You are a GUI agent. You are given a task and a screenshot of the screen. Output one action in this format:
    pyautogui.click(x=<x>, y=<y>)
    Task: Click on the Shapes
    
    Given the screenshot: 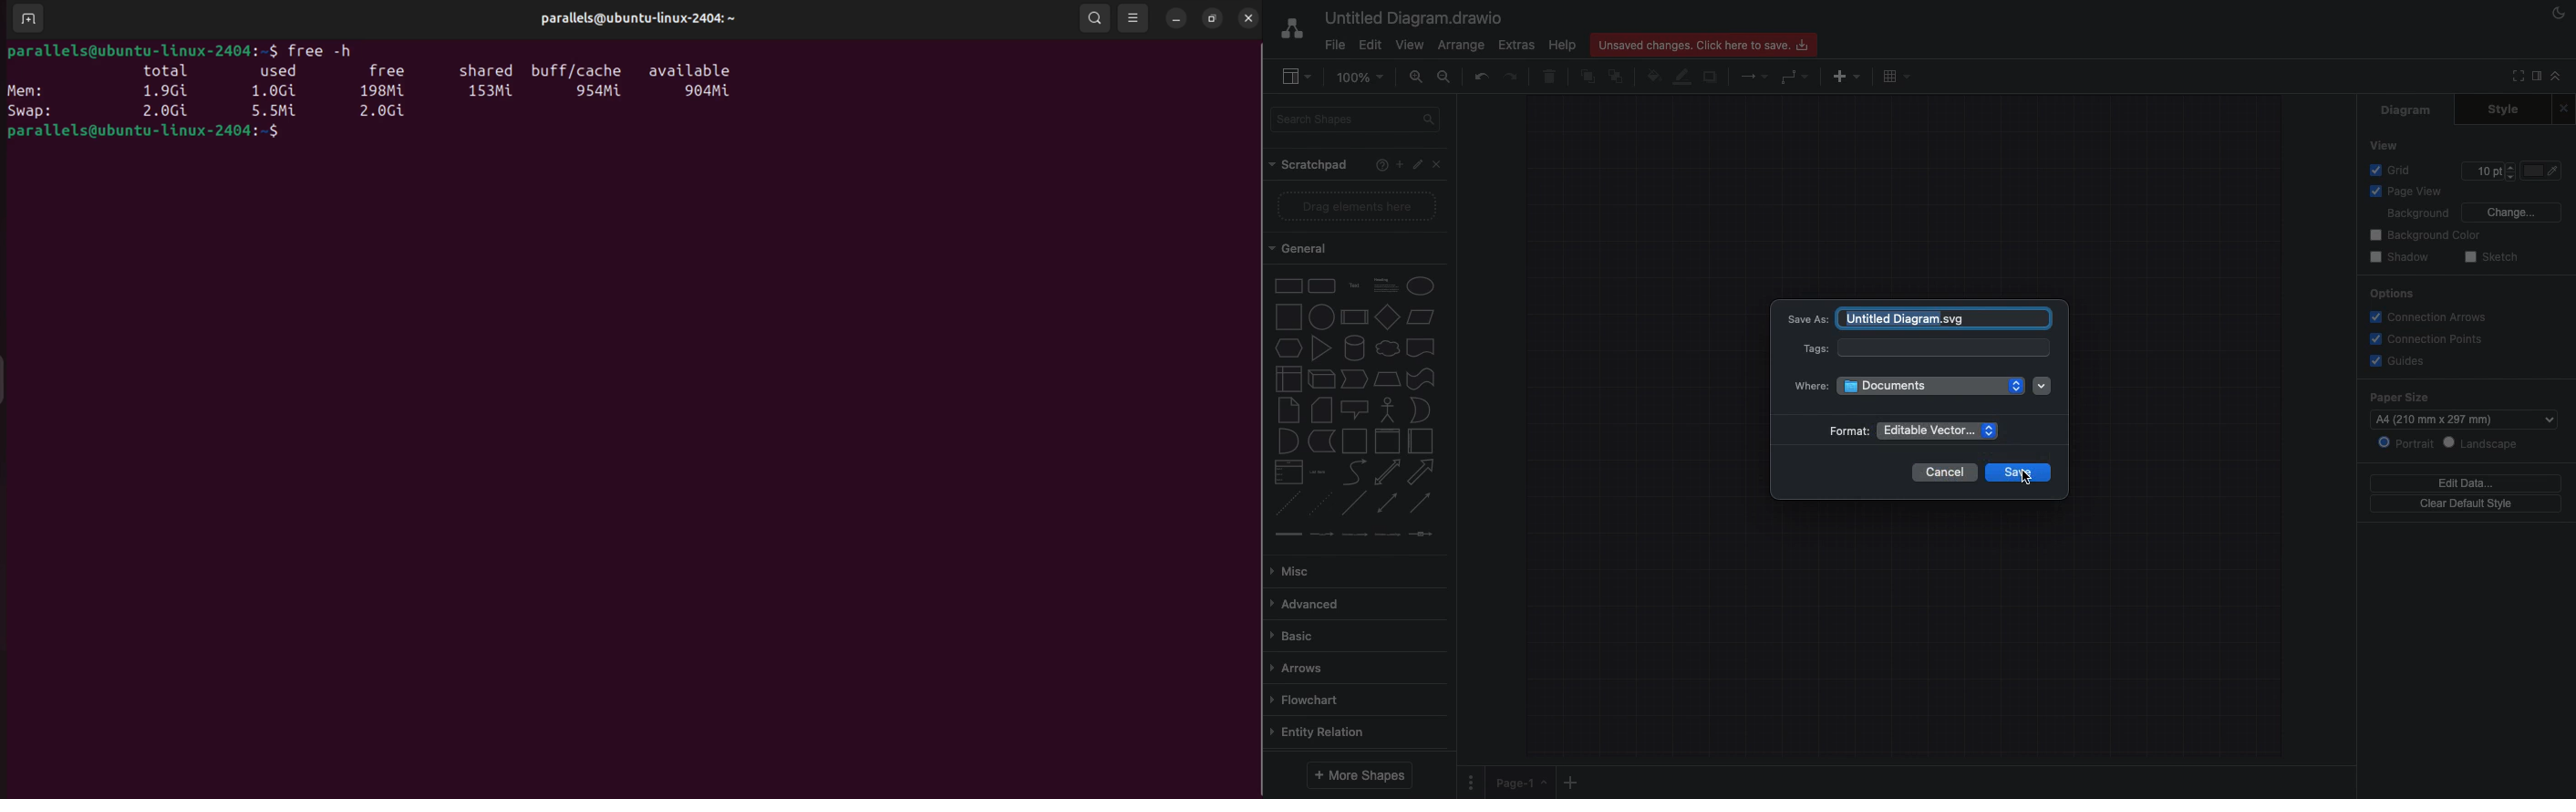 What is the action you would take?
    pyautogui.click(x=1356, y=407)
    